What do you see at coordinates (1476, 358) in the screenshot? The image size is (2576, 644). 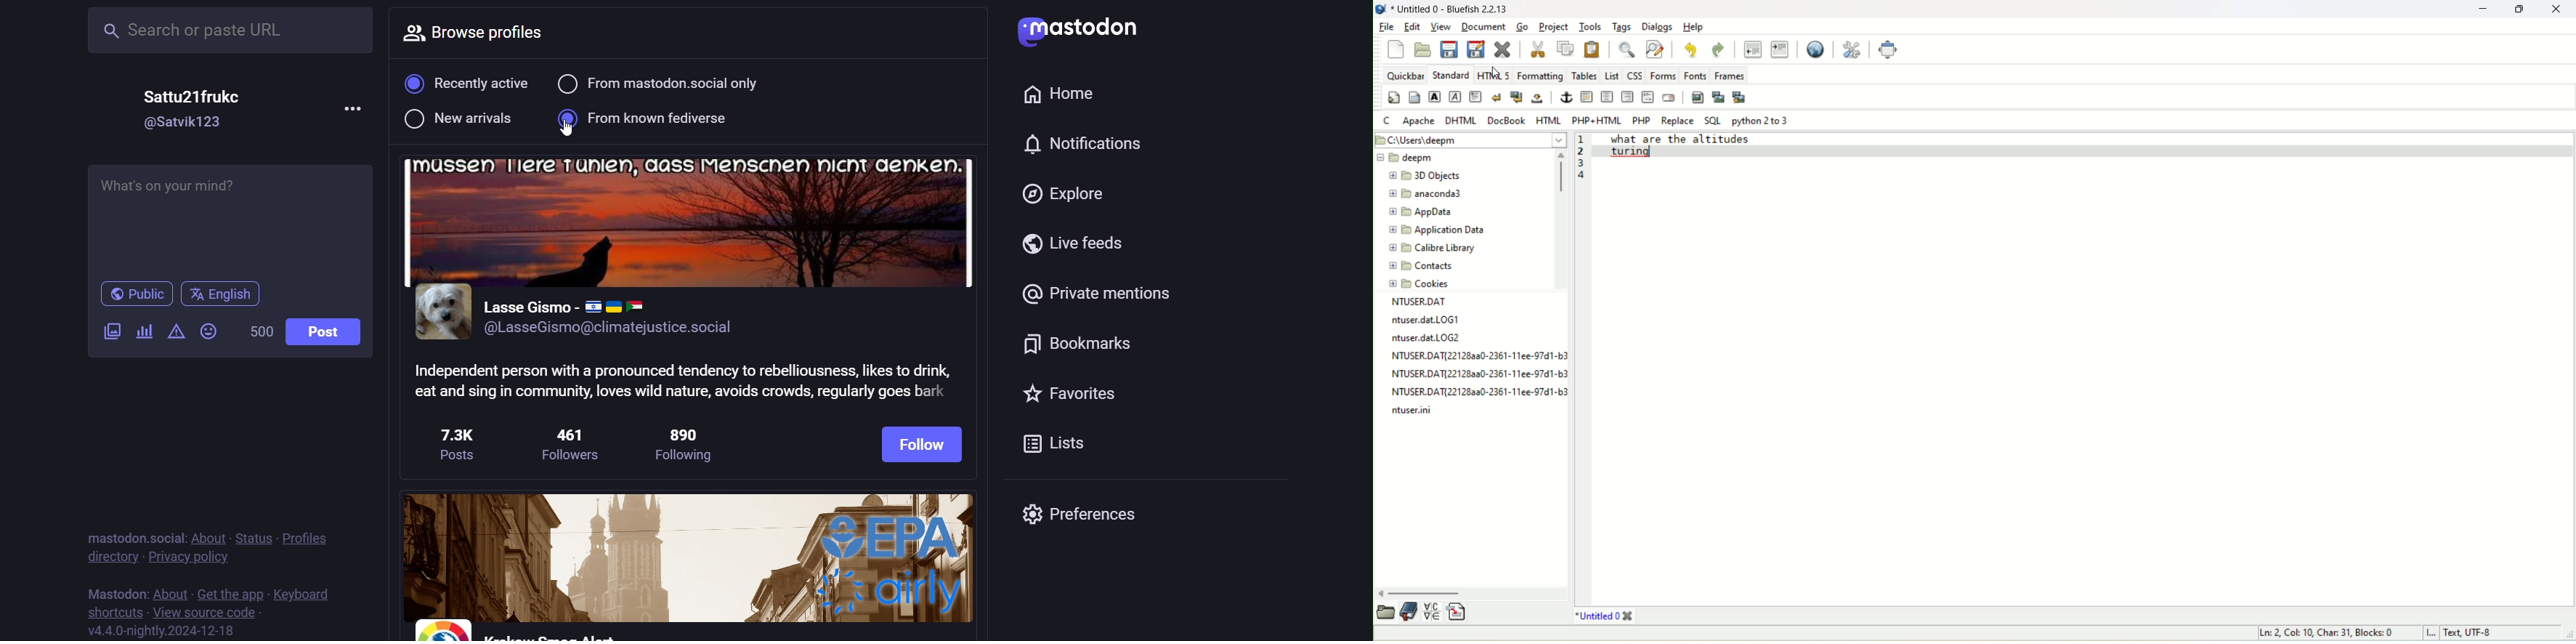 I see `text` at bounding box center [1476, 358].